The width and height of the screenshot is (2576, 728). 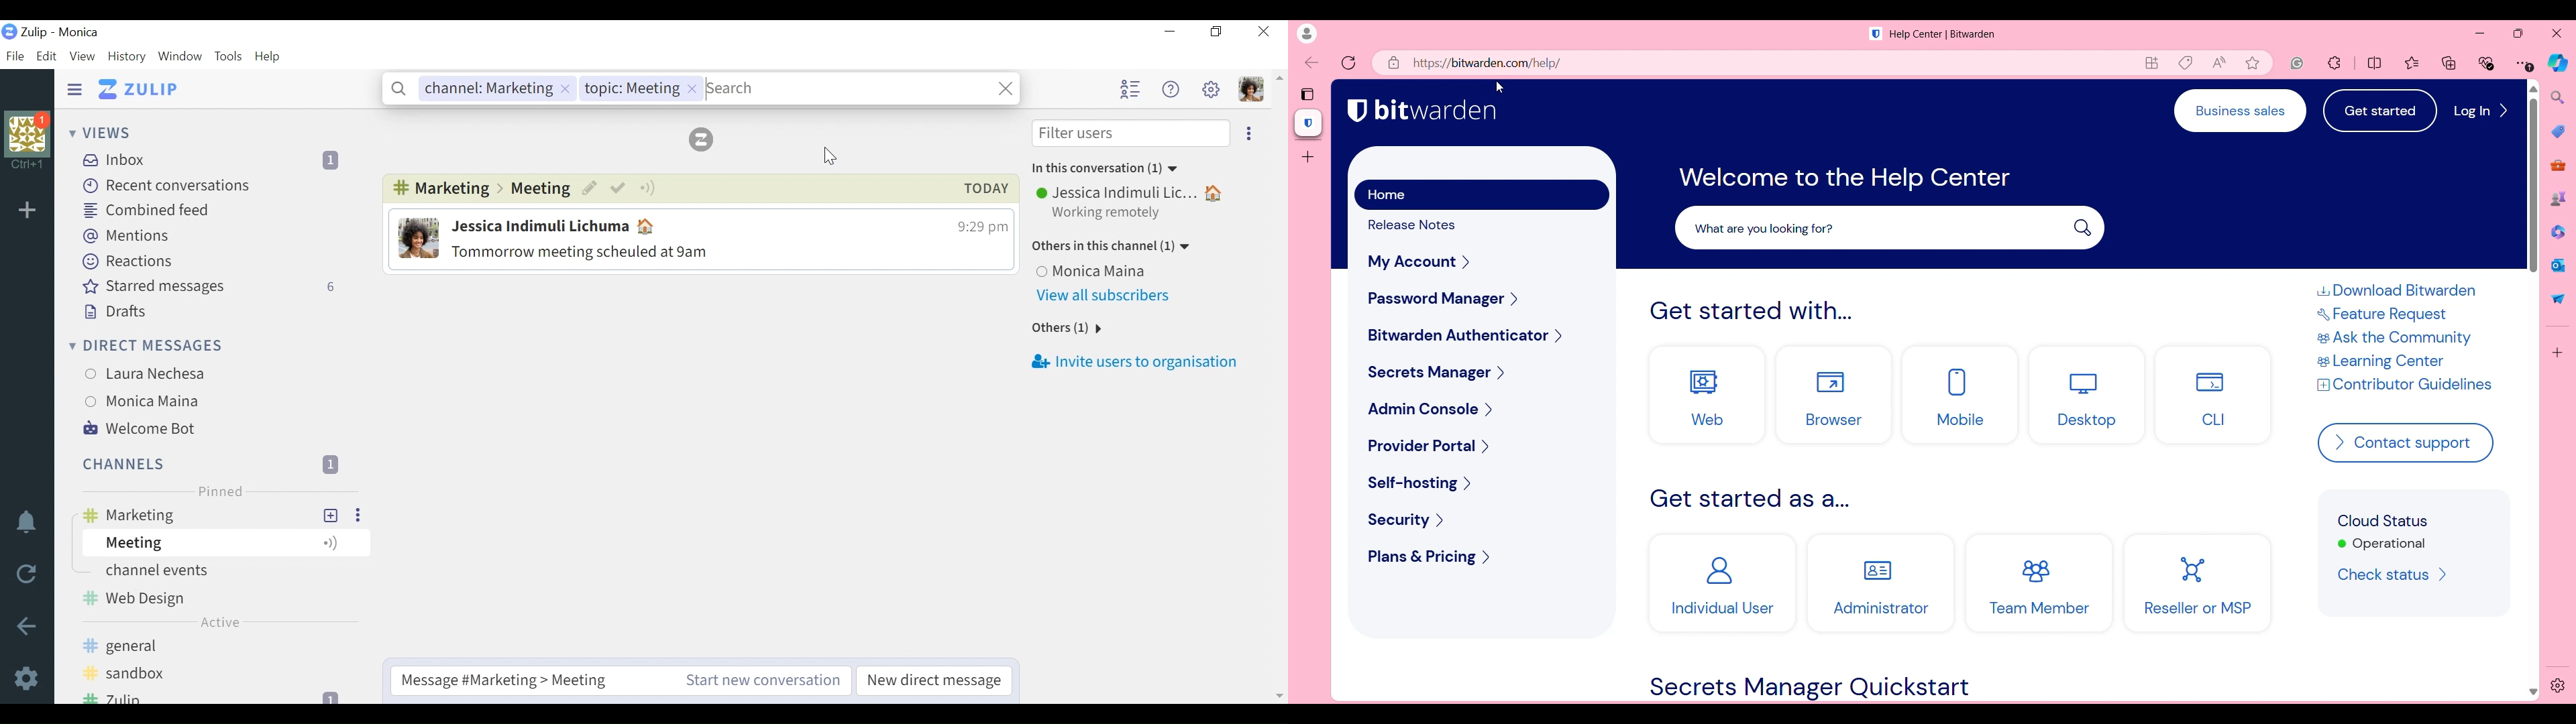 I want to click on channel events, so click(x=193, y=570).